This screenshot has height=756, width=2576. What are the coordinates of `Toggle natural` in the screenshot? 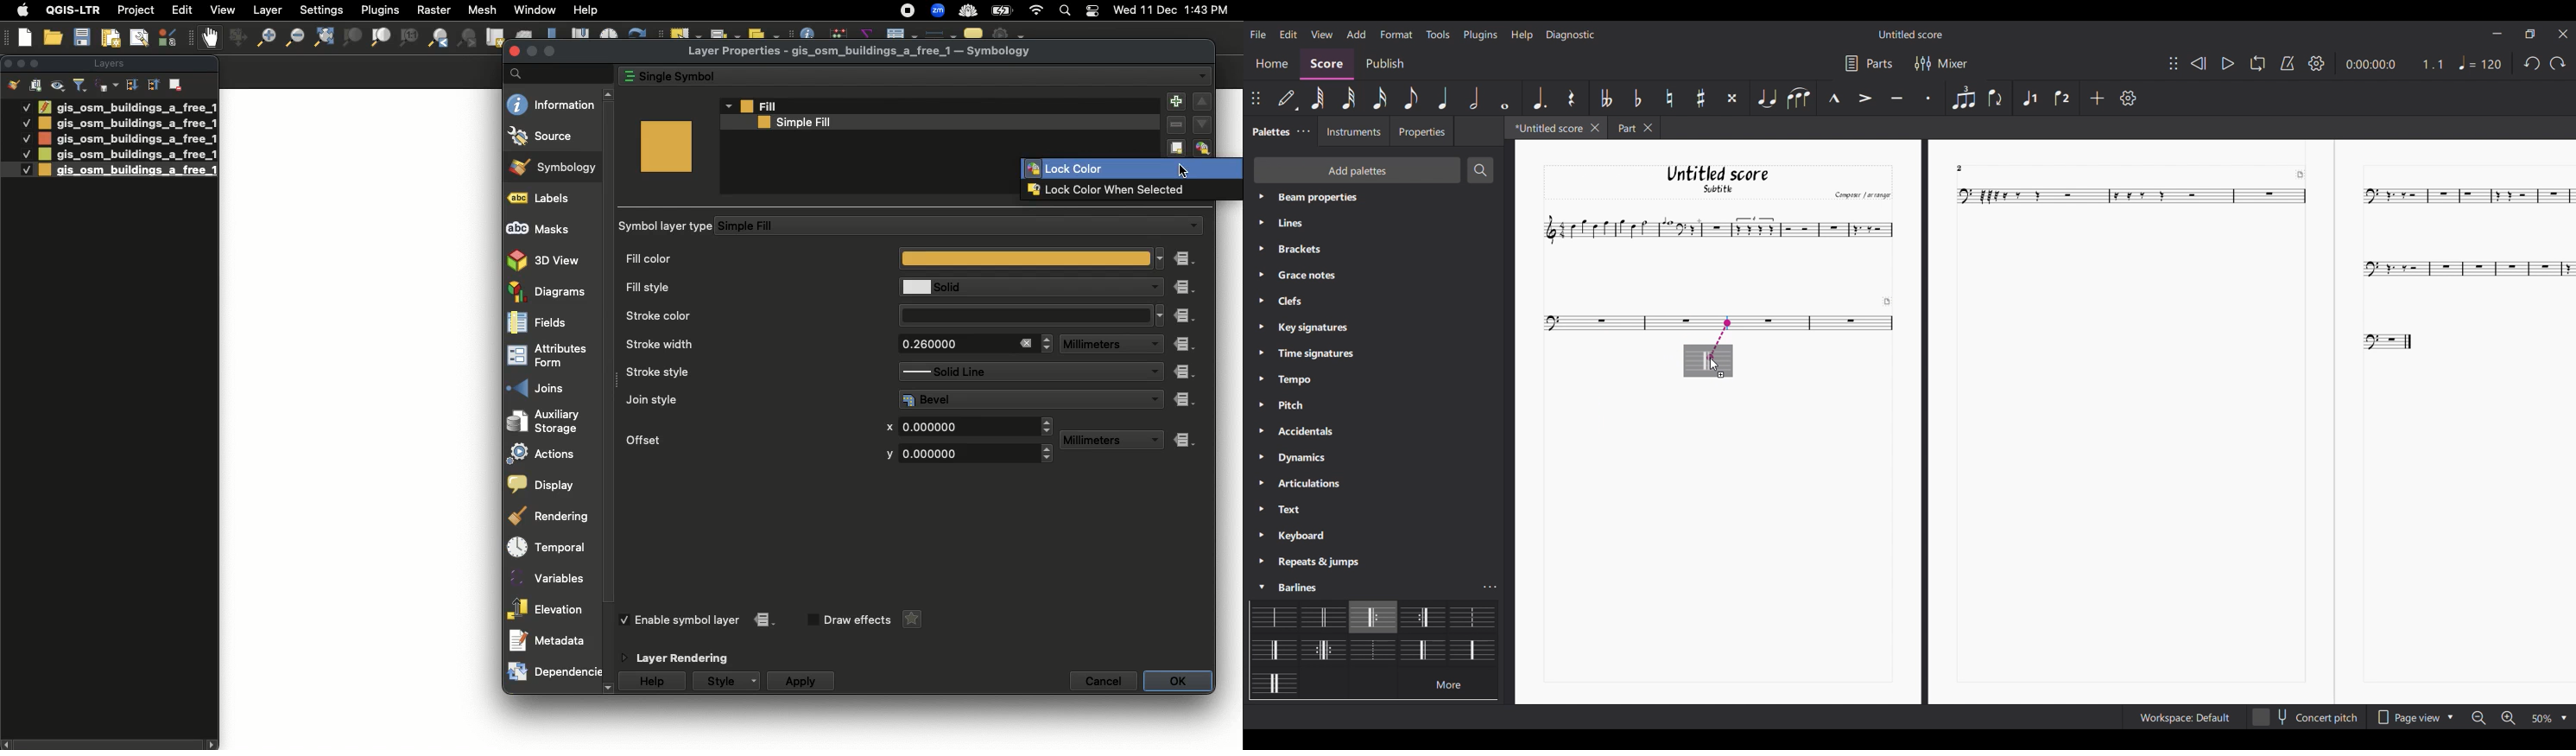 It's located at (1670, 98).